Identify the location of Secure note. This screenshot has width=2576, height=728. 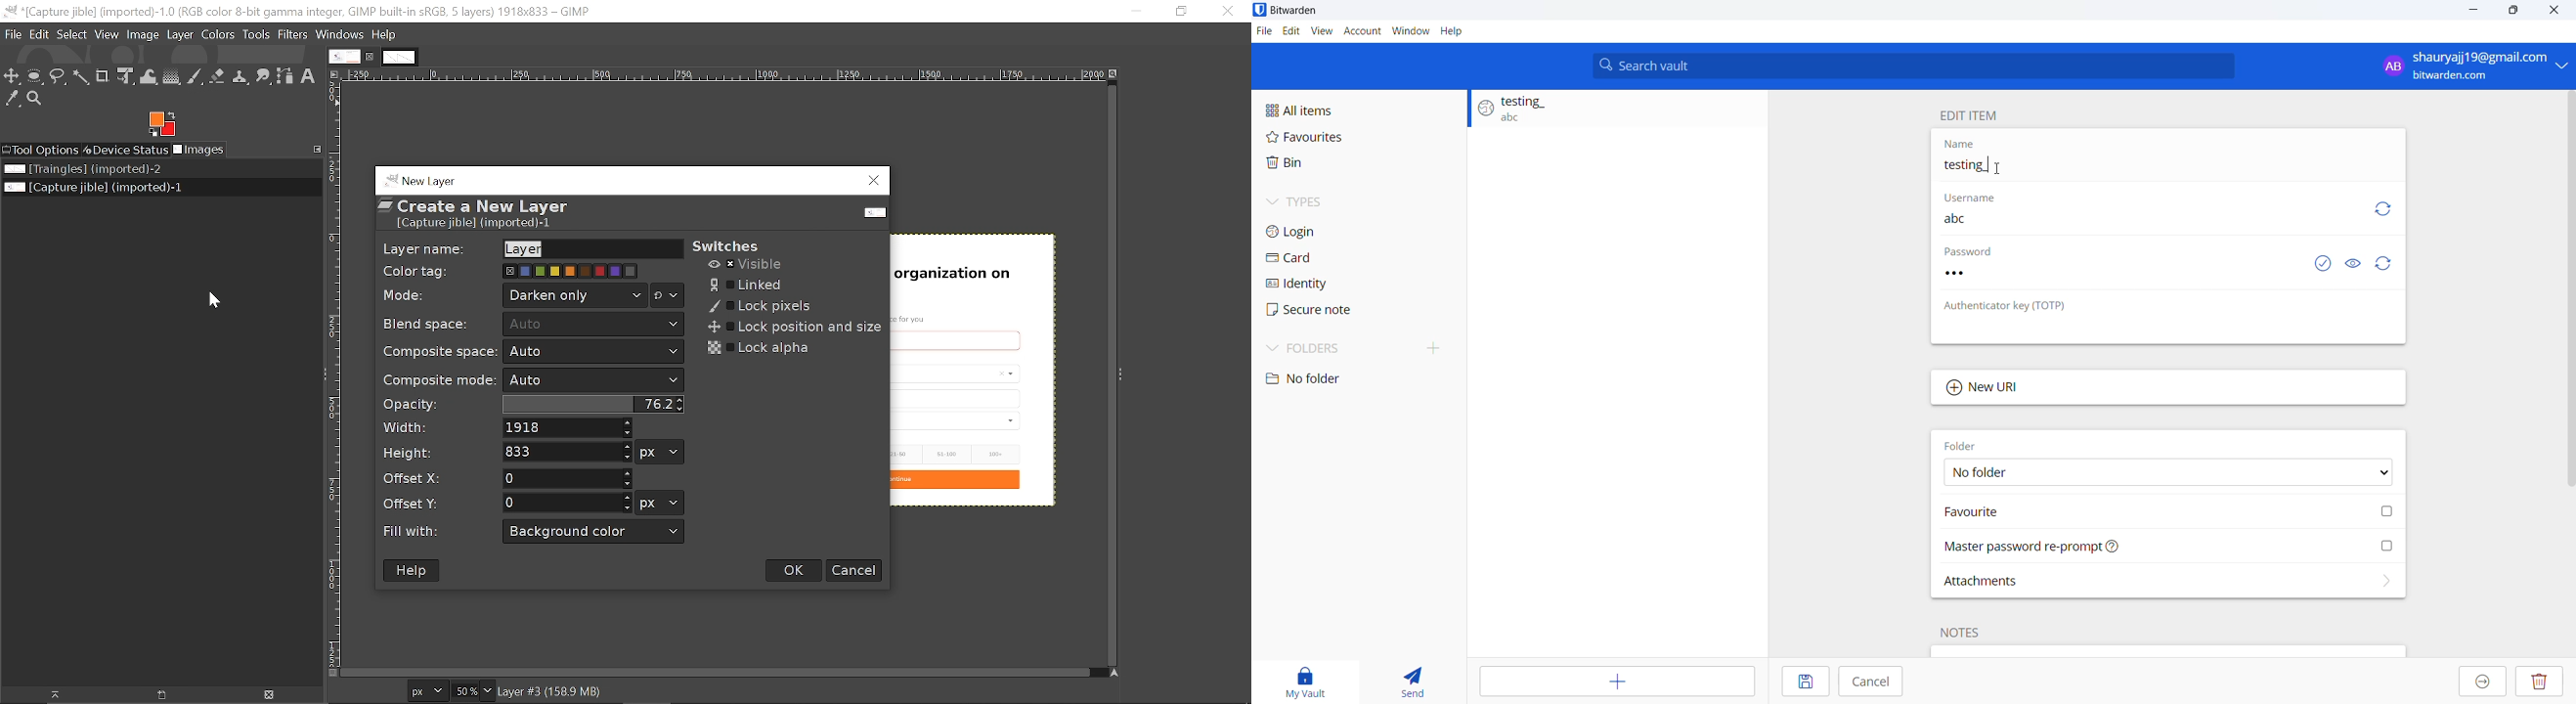
(1320, 311).